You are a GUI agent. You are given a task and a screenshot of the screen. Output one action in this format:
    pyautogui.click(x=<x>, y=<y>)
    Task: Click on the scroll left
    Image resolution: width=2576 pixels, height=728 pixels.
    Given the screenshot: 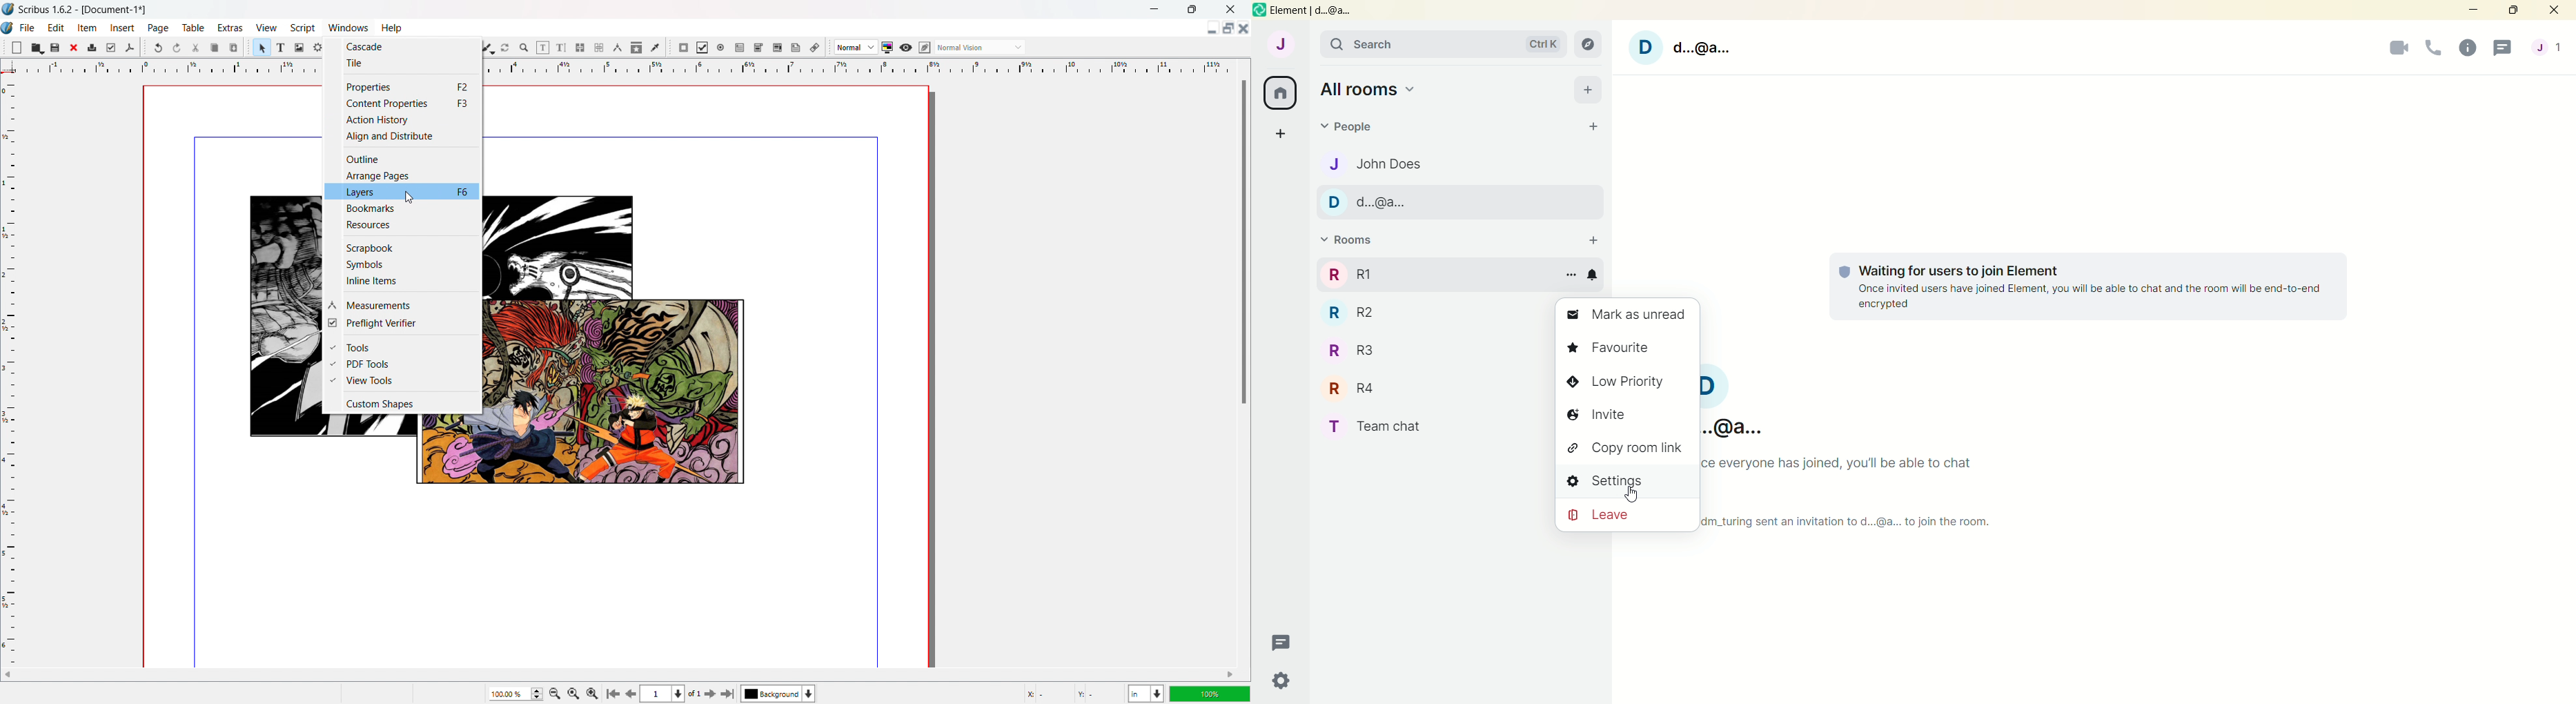 What is the action you would take?
    pyautogui.click(x=8, y=674)
    